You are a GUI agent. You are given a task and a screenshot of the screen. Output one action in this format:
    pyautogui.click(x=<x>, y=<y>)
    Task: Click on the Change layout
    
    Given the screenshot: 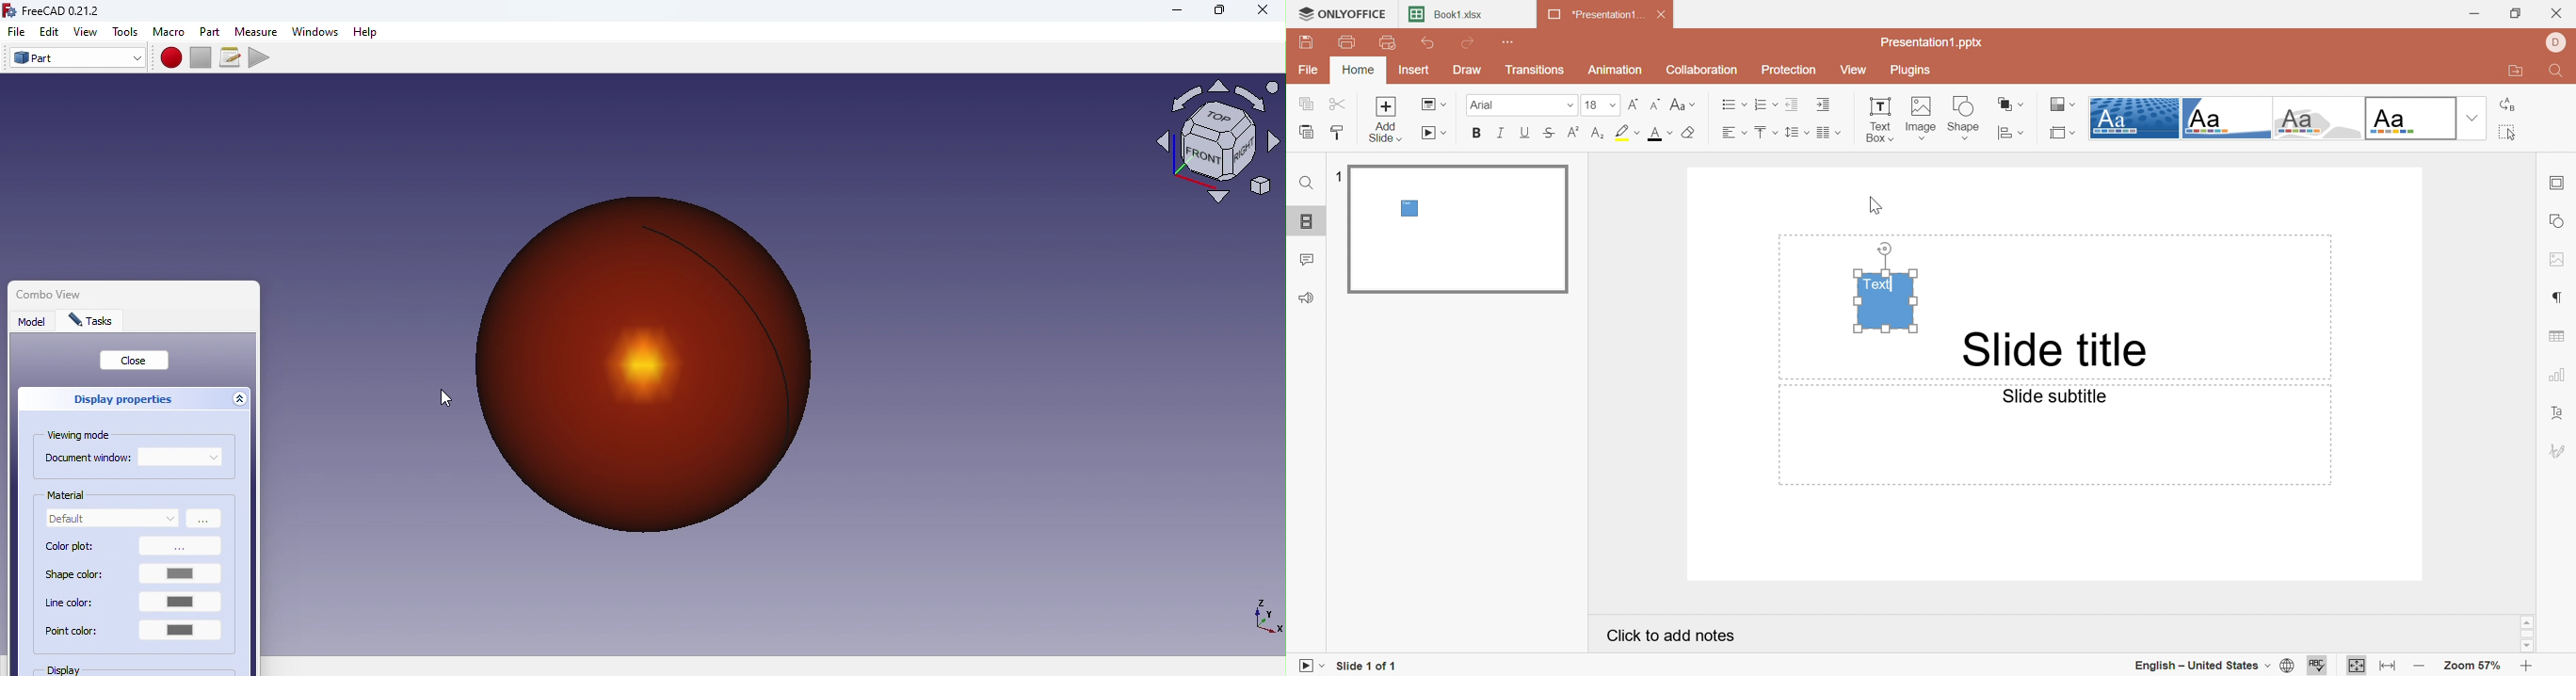 What is the action you would take?
    pyautogui.click(x=1433, y=105)
    